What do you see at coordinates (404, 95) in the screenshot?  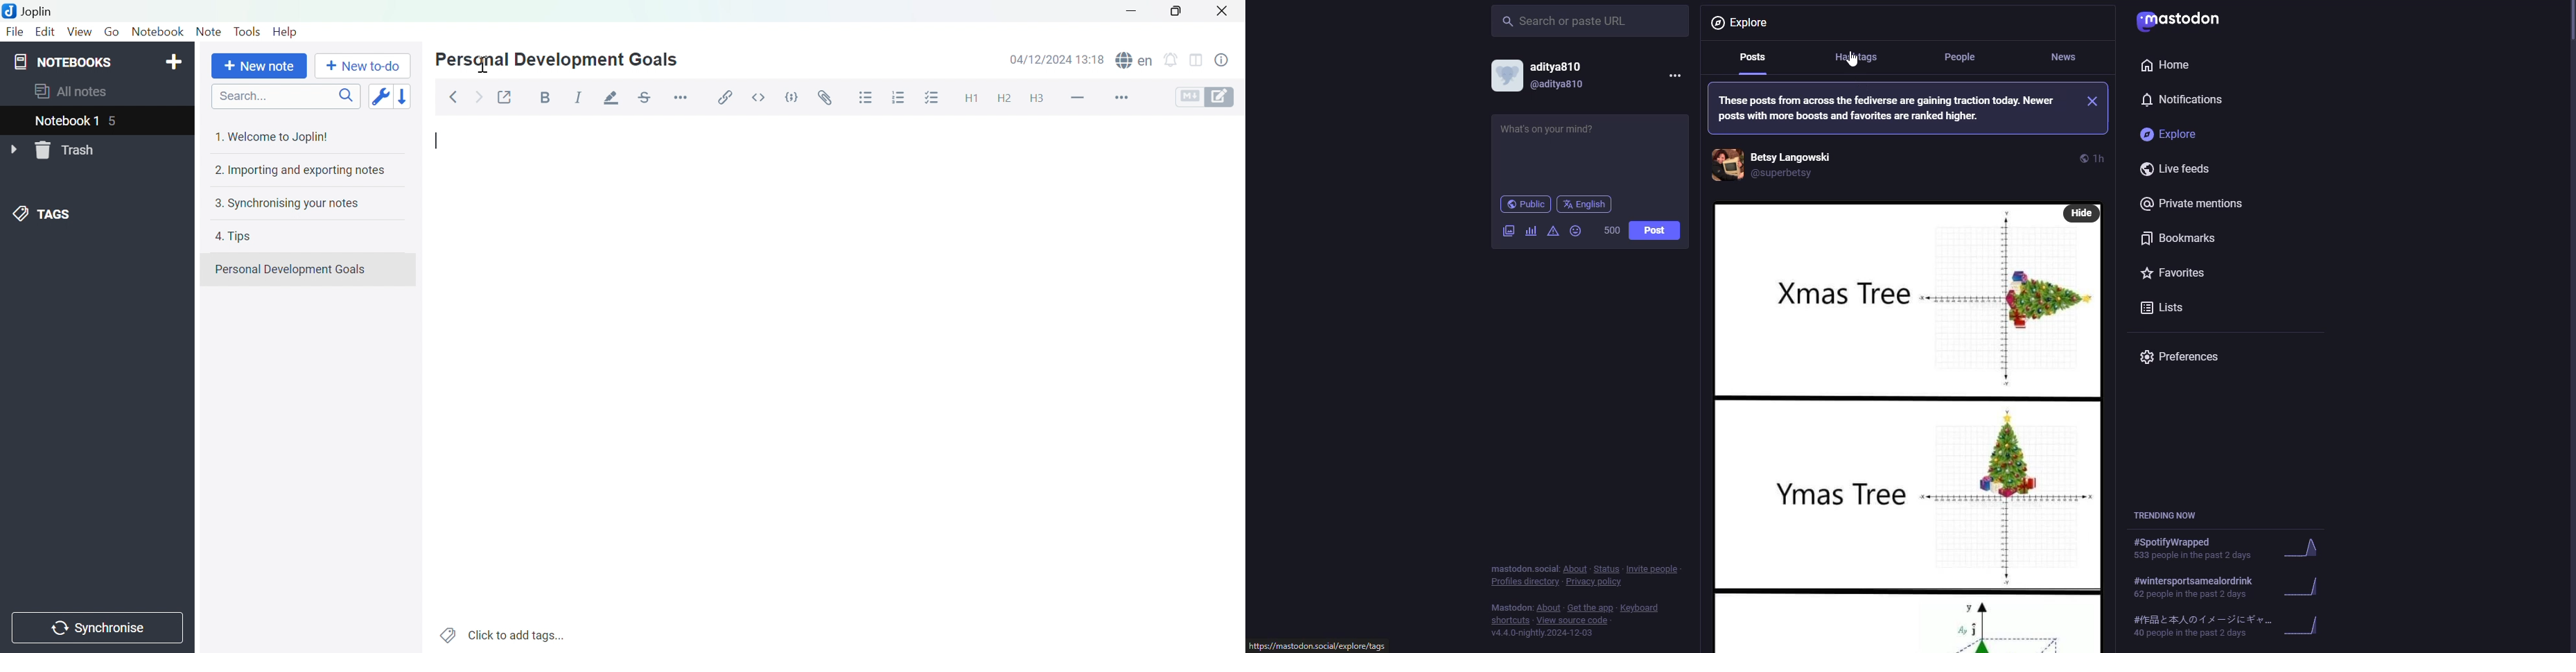 I see `Reverse sort order` at bounding box center [404, 95].